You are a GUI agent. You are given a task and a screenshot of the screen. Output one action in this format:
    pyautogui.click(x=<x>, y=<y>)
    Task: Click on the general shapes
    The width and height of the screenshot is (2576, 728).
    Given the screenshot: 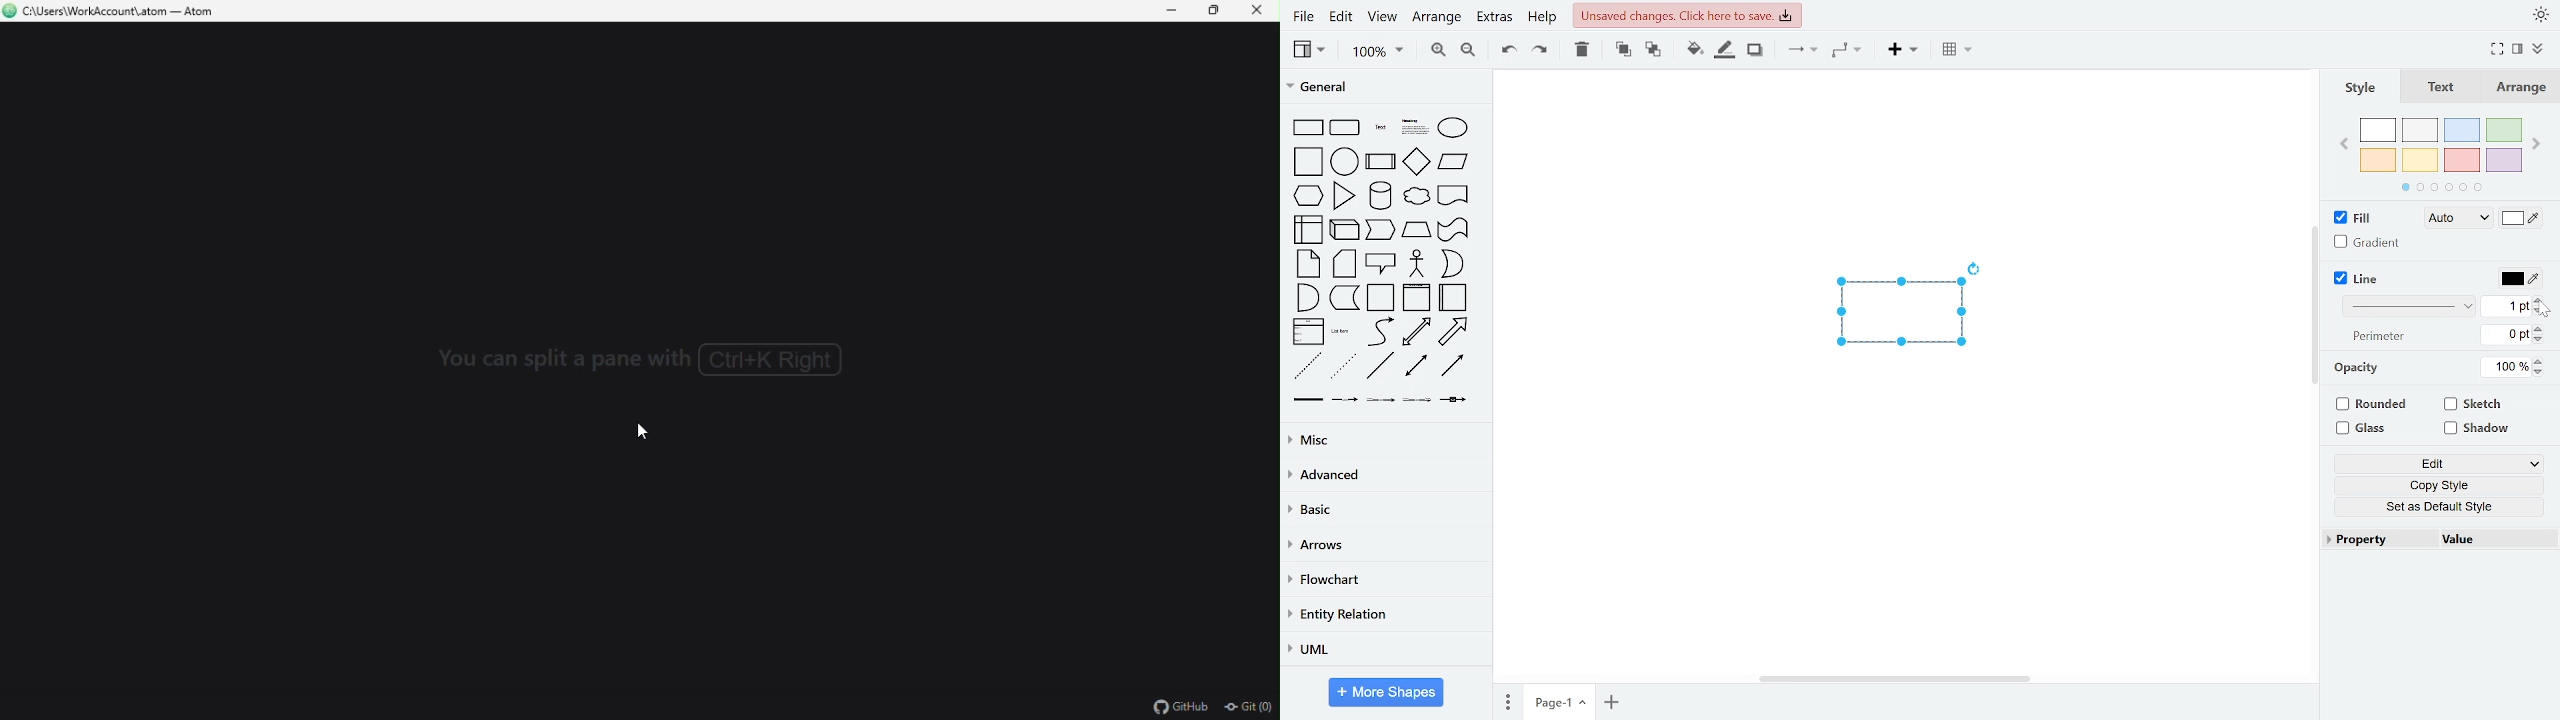 What is the action you would take?
    pyautogui.click(x=1341, y=365)
    